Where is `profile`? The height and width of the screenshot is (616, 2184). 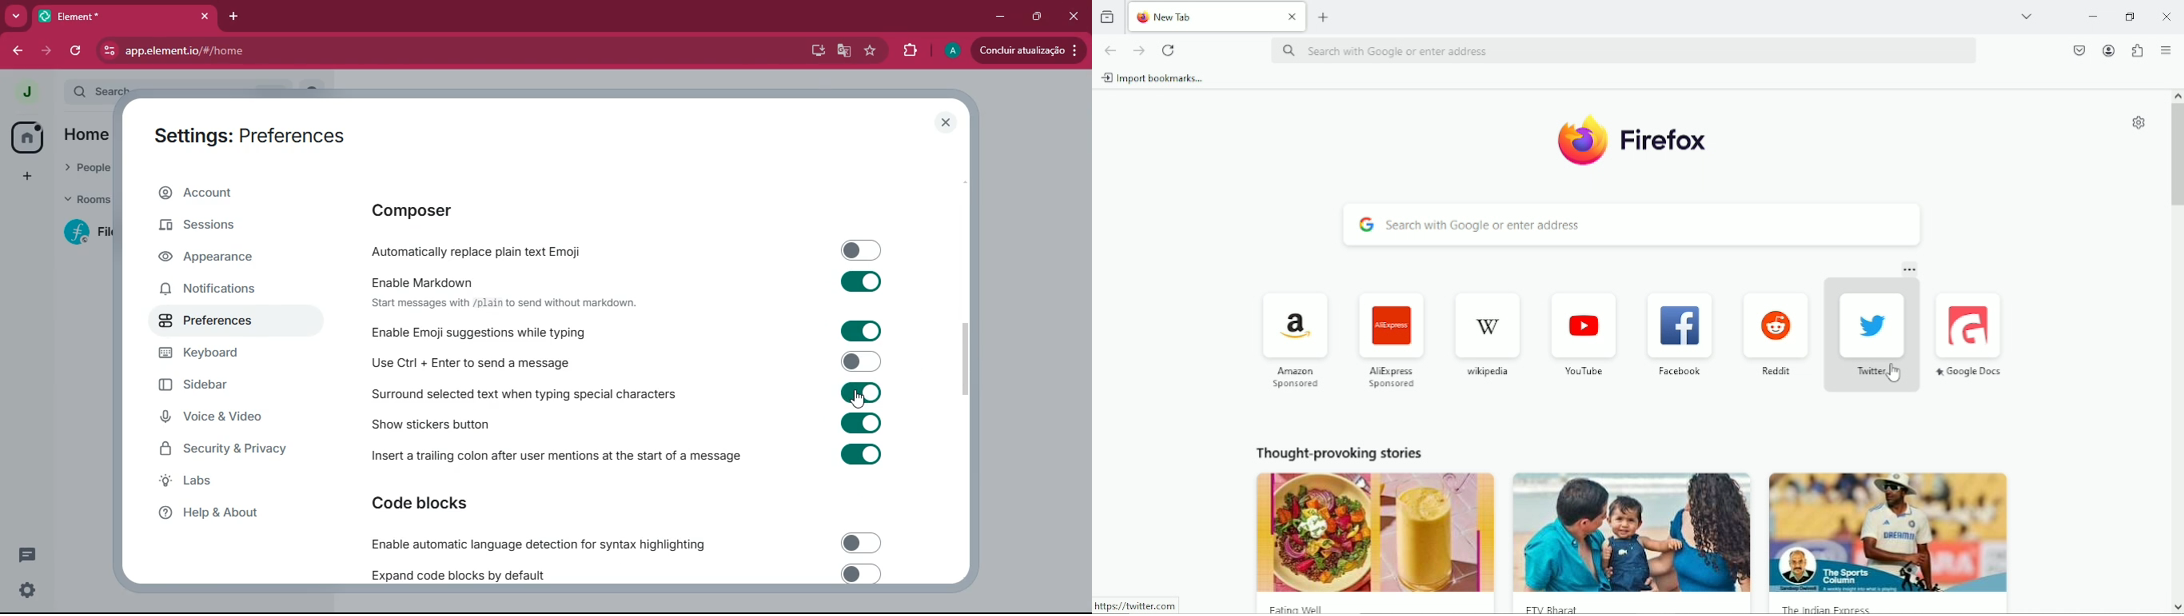
profile is located at coordinates (949, 50).